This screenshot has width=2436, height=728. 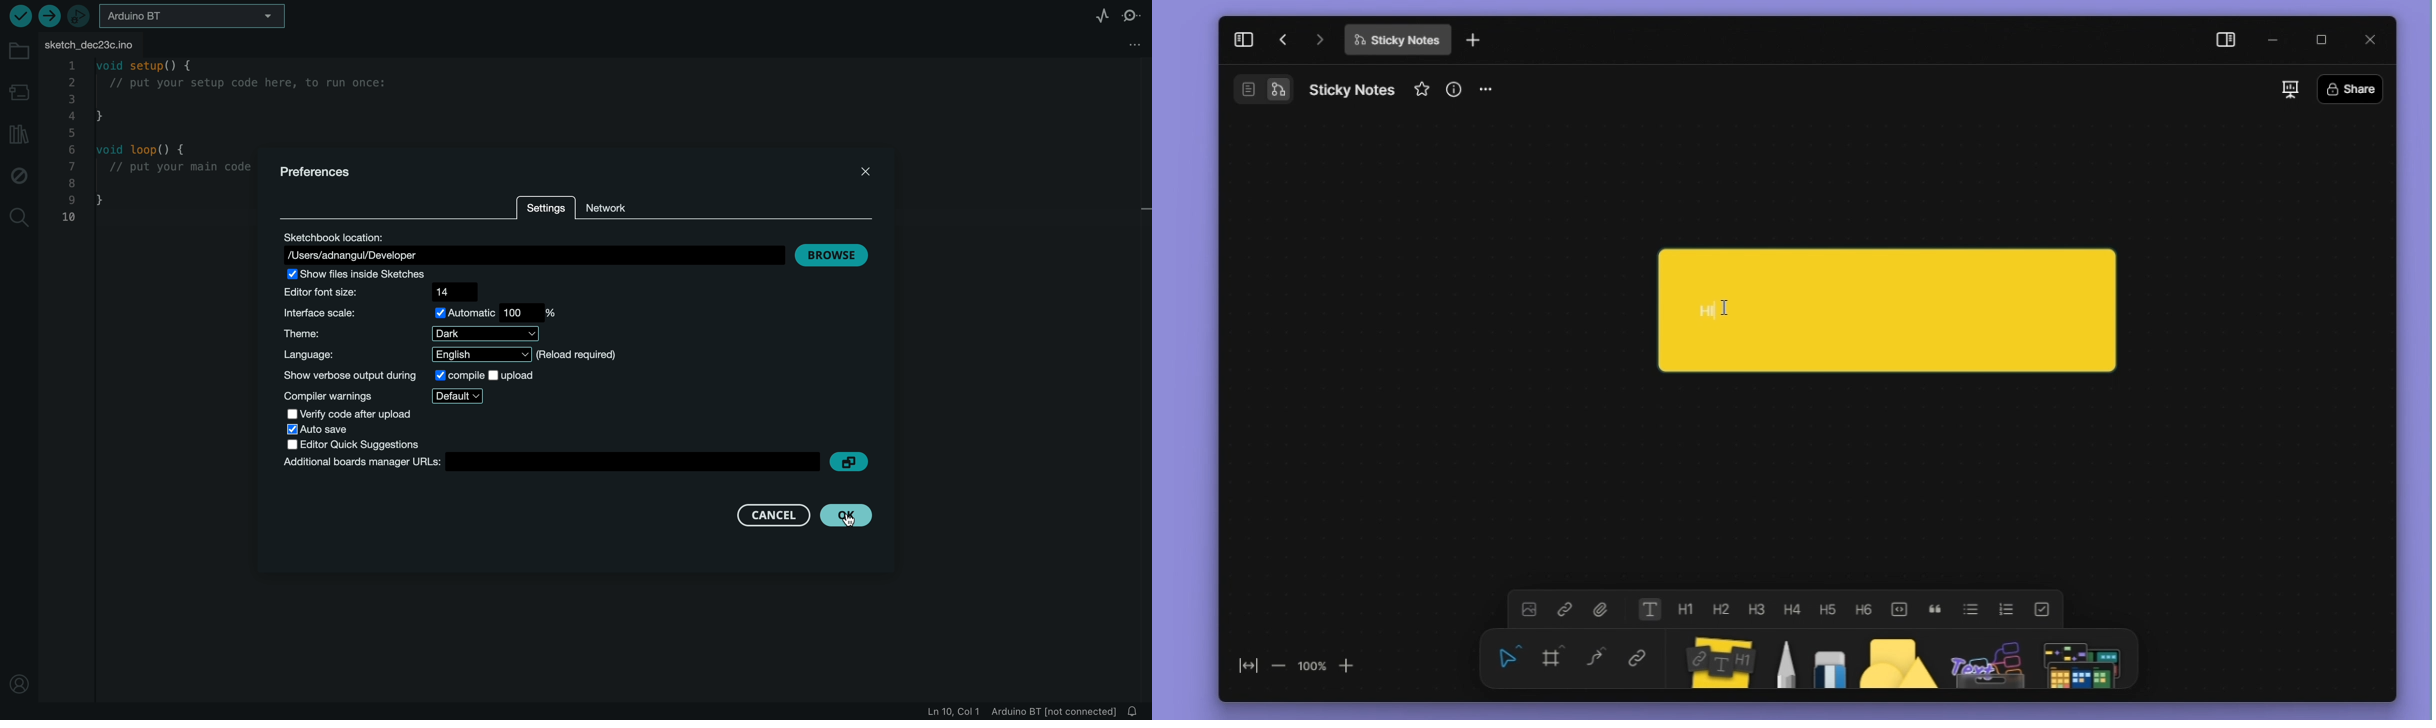 I want to click on show verbose, so click(x=410, y=376).